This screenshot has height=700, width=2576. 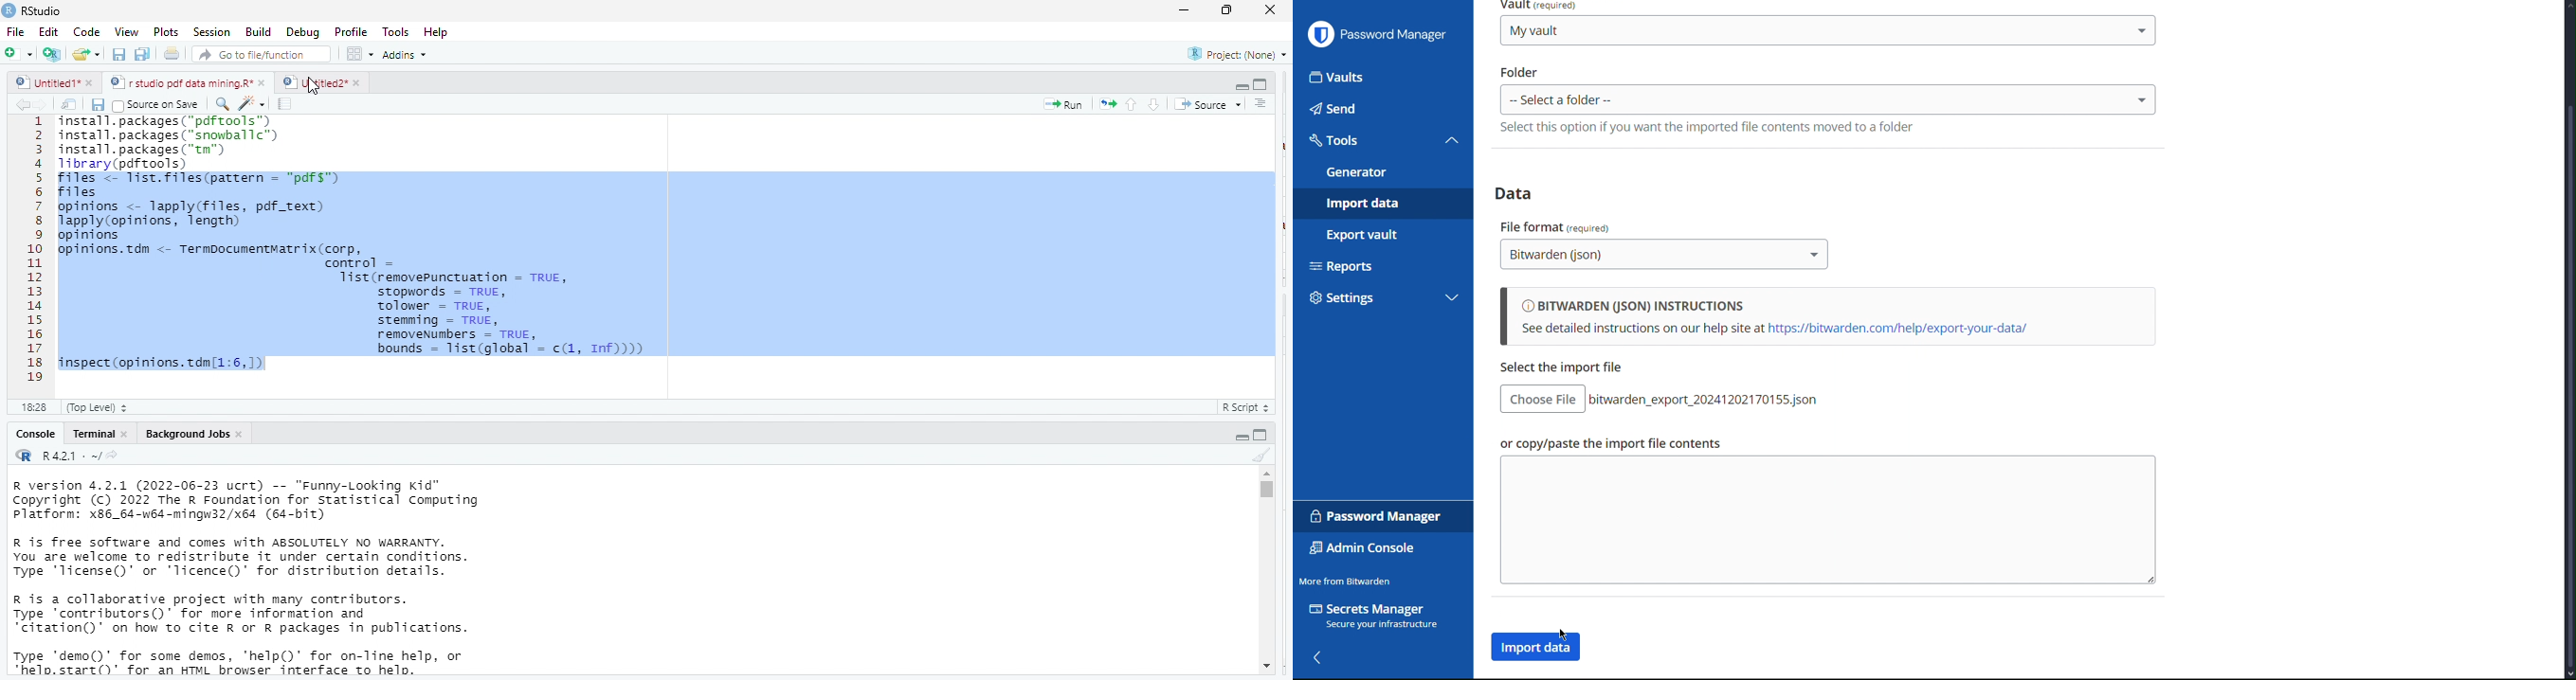 What do you see at coordinates (172, 55) in the screenshot?
I see `print the current file` at bounding box center [172, 55].